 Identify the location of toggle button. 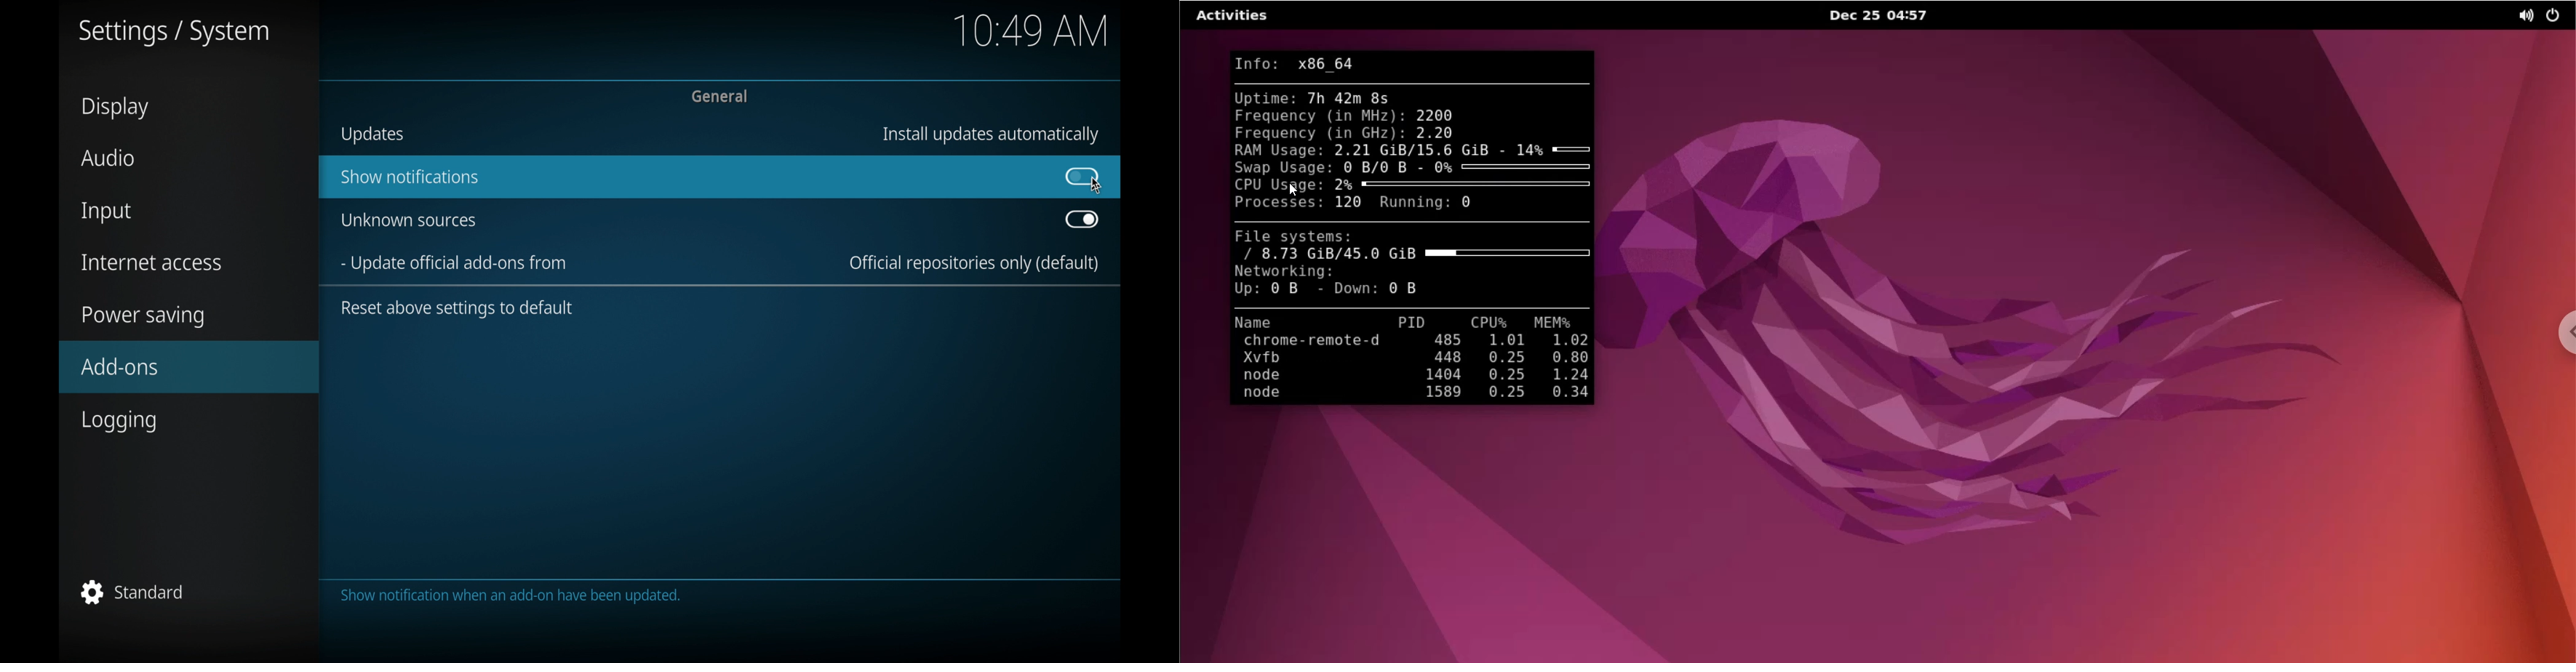
(1082, 177).